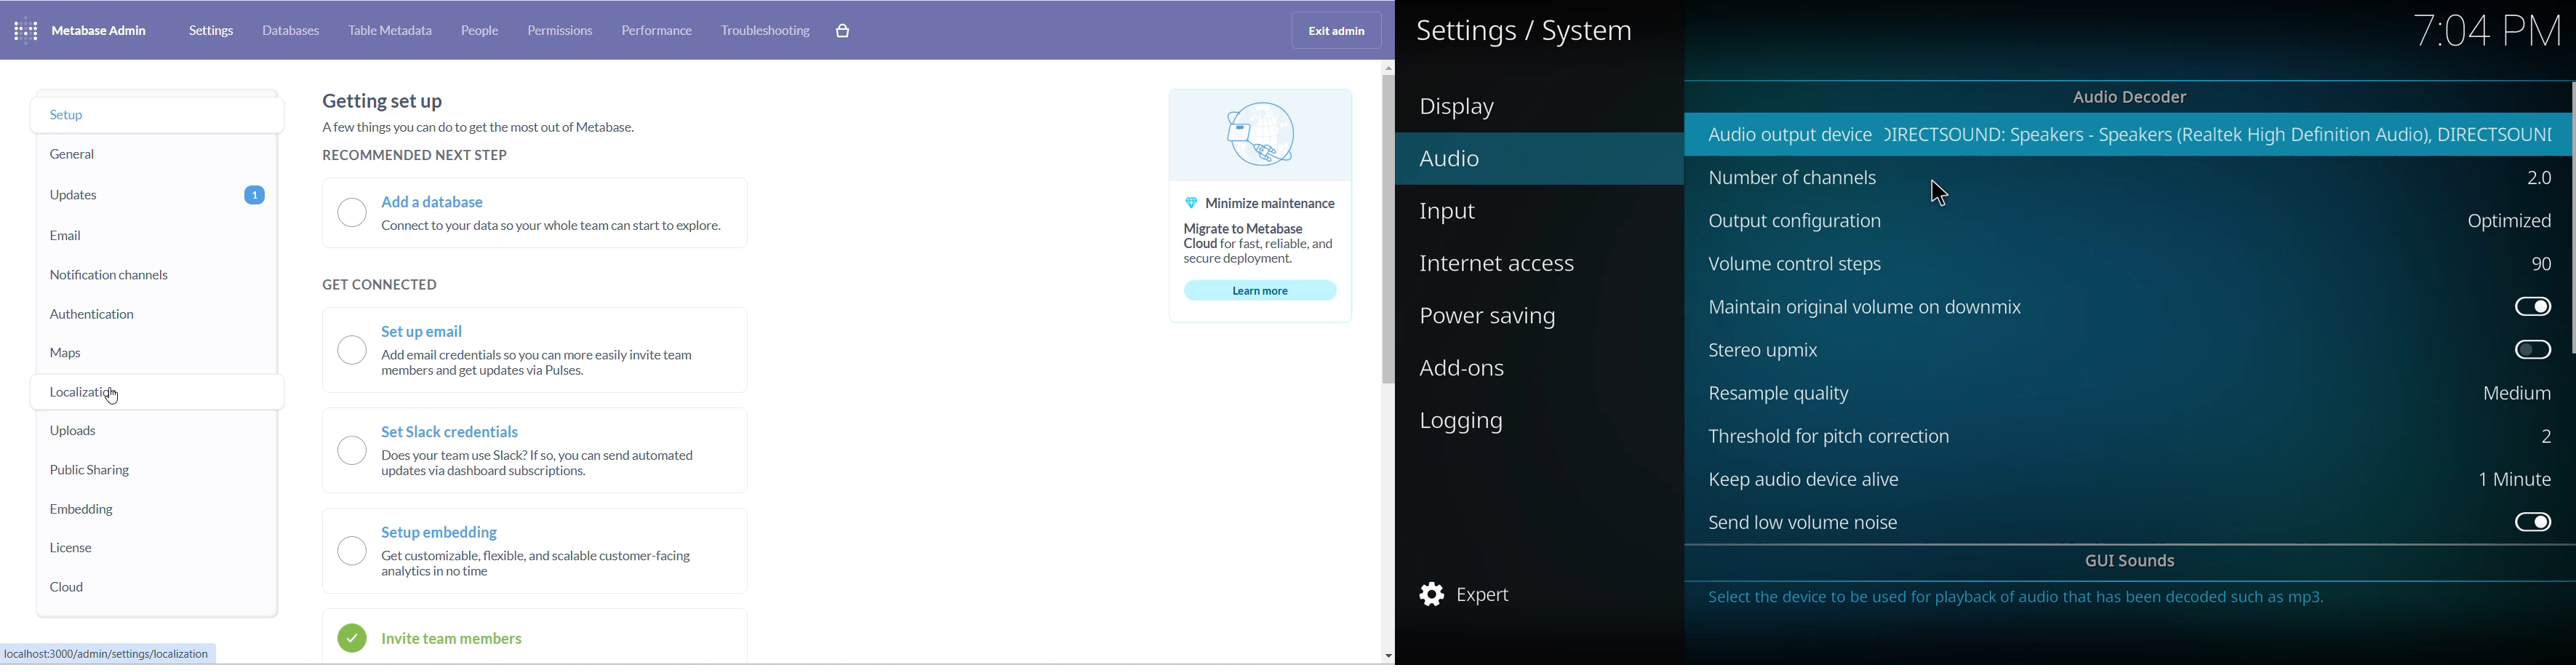 The height and width of the screenshot is (672, 2576). What do you see at coordinates (2020, 601) in the screenshot?
I see `info` at bounding box center [2020, 601].